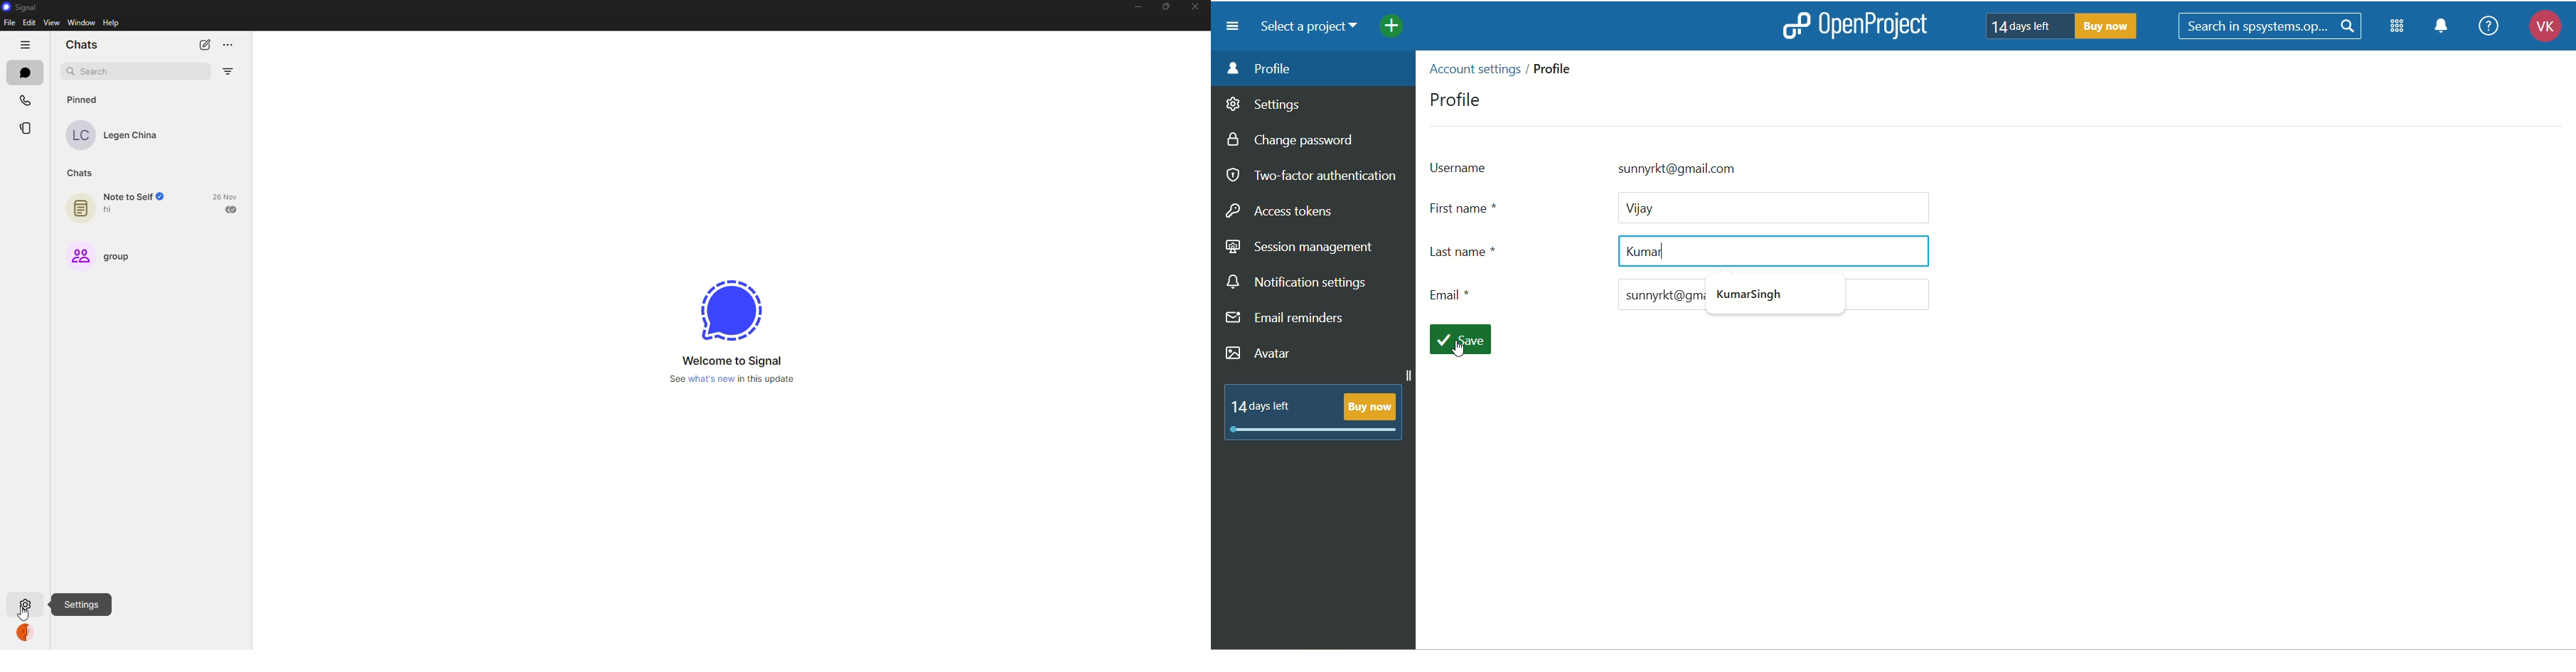 The height and width of the screenshot is (672, 2576). What do you see at coordinates (1480, 255) in the screenshot?
I see `last name` at bounding box center [1480, 255].